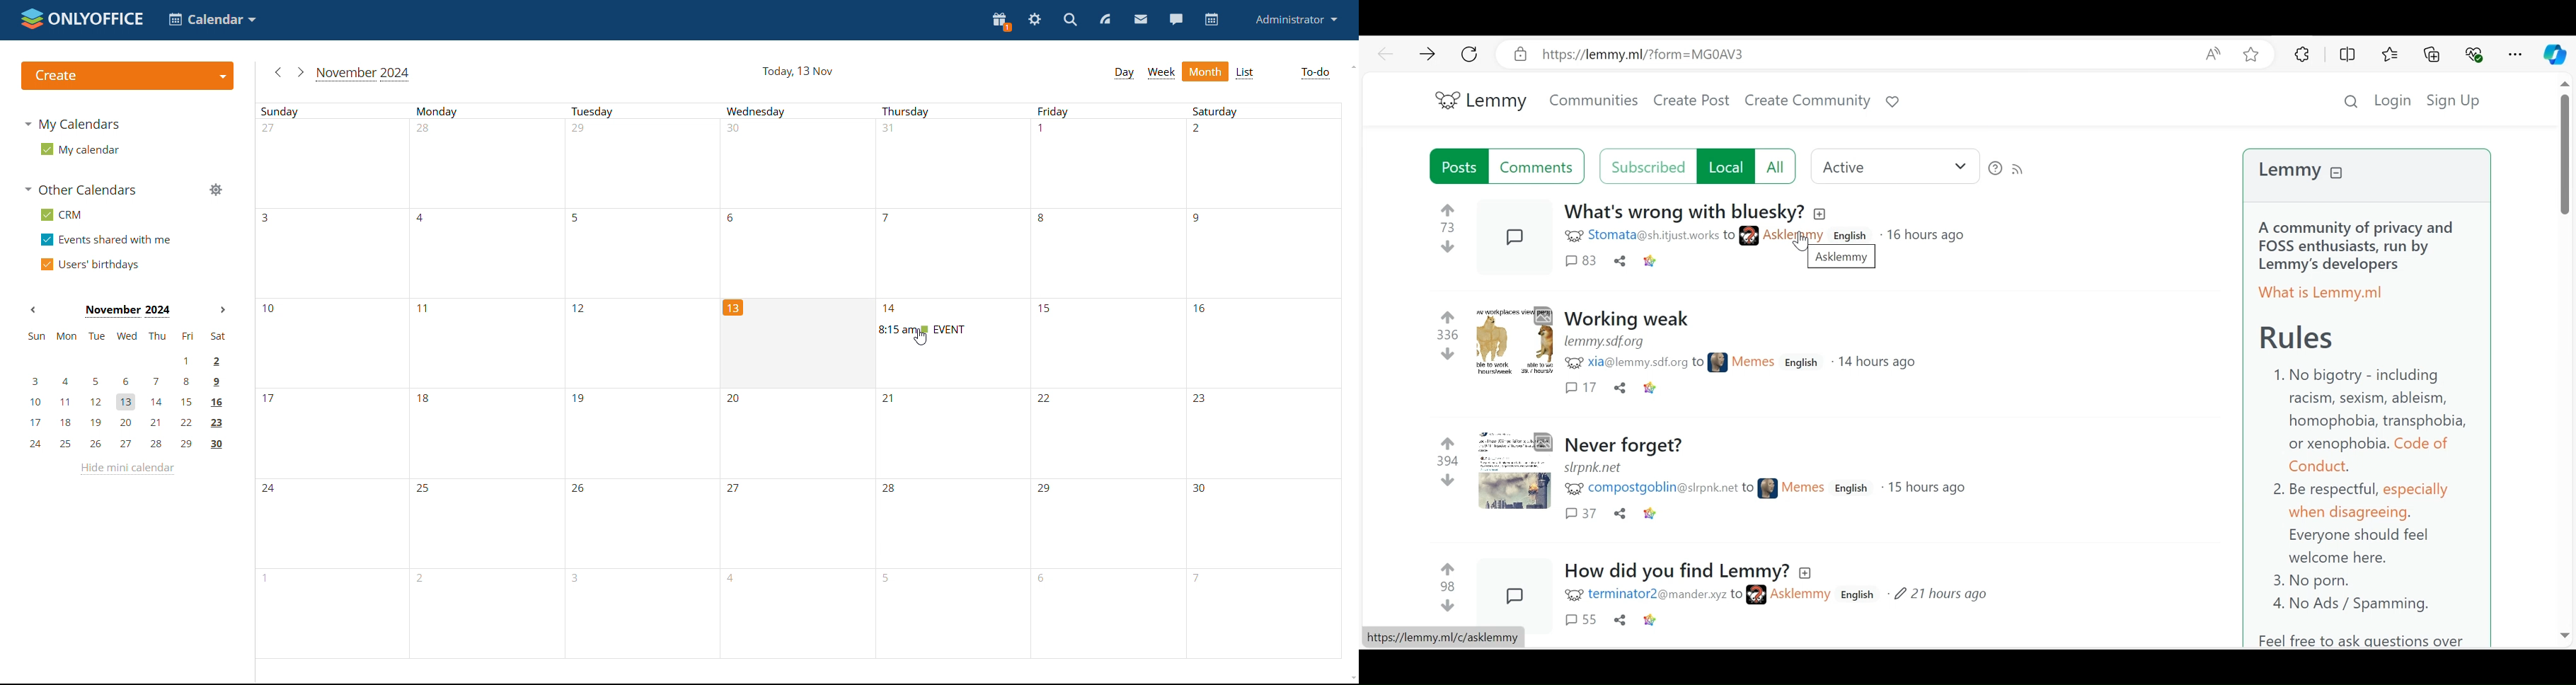  Describe the element at coordinates (215, 190) in the screenshot. I see `manage` at that location.